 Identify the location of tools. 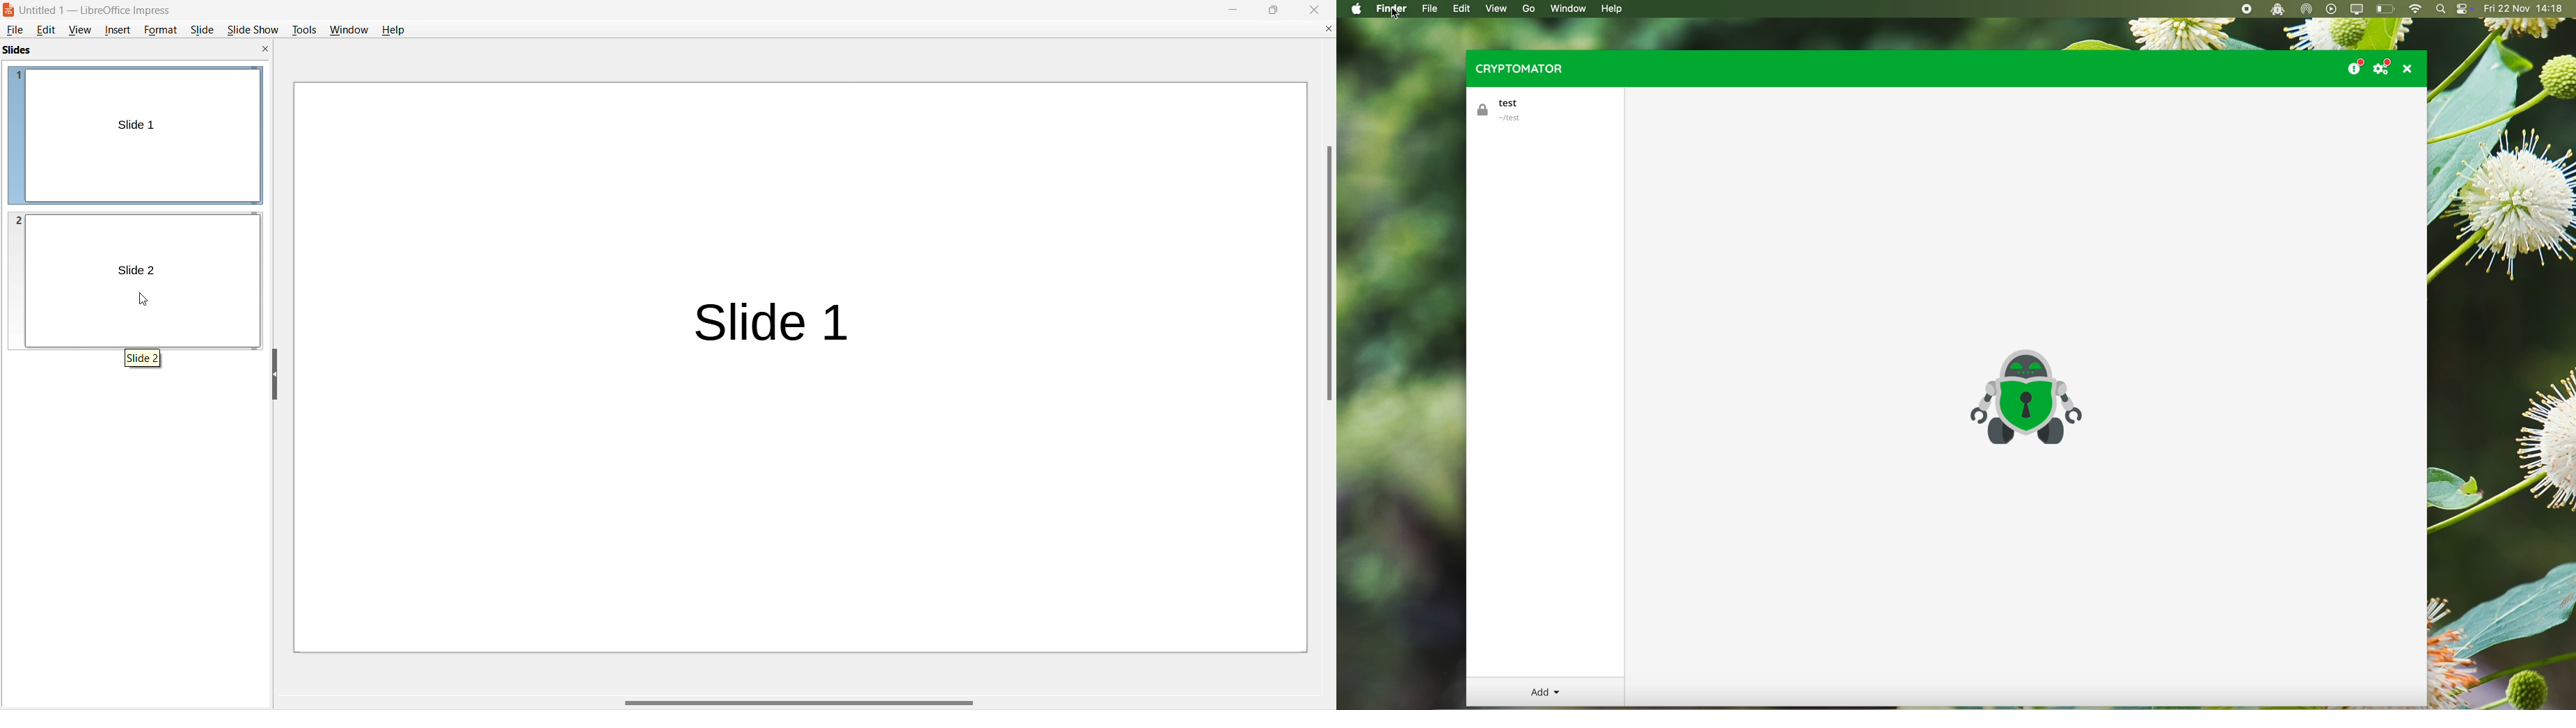
(302, 29).